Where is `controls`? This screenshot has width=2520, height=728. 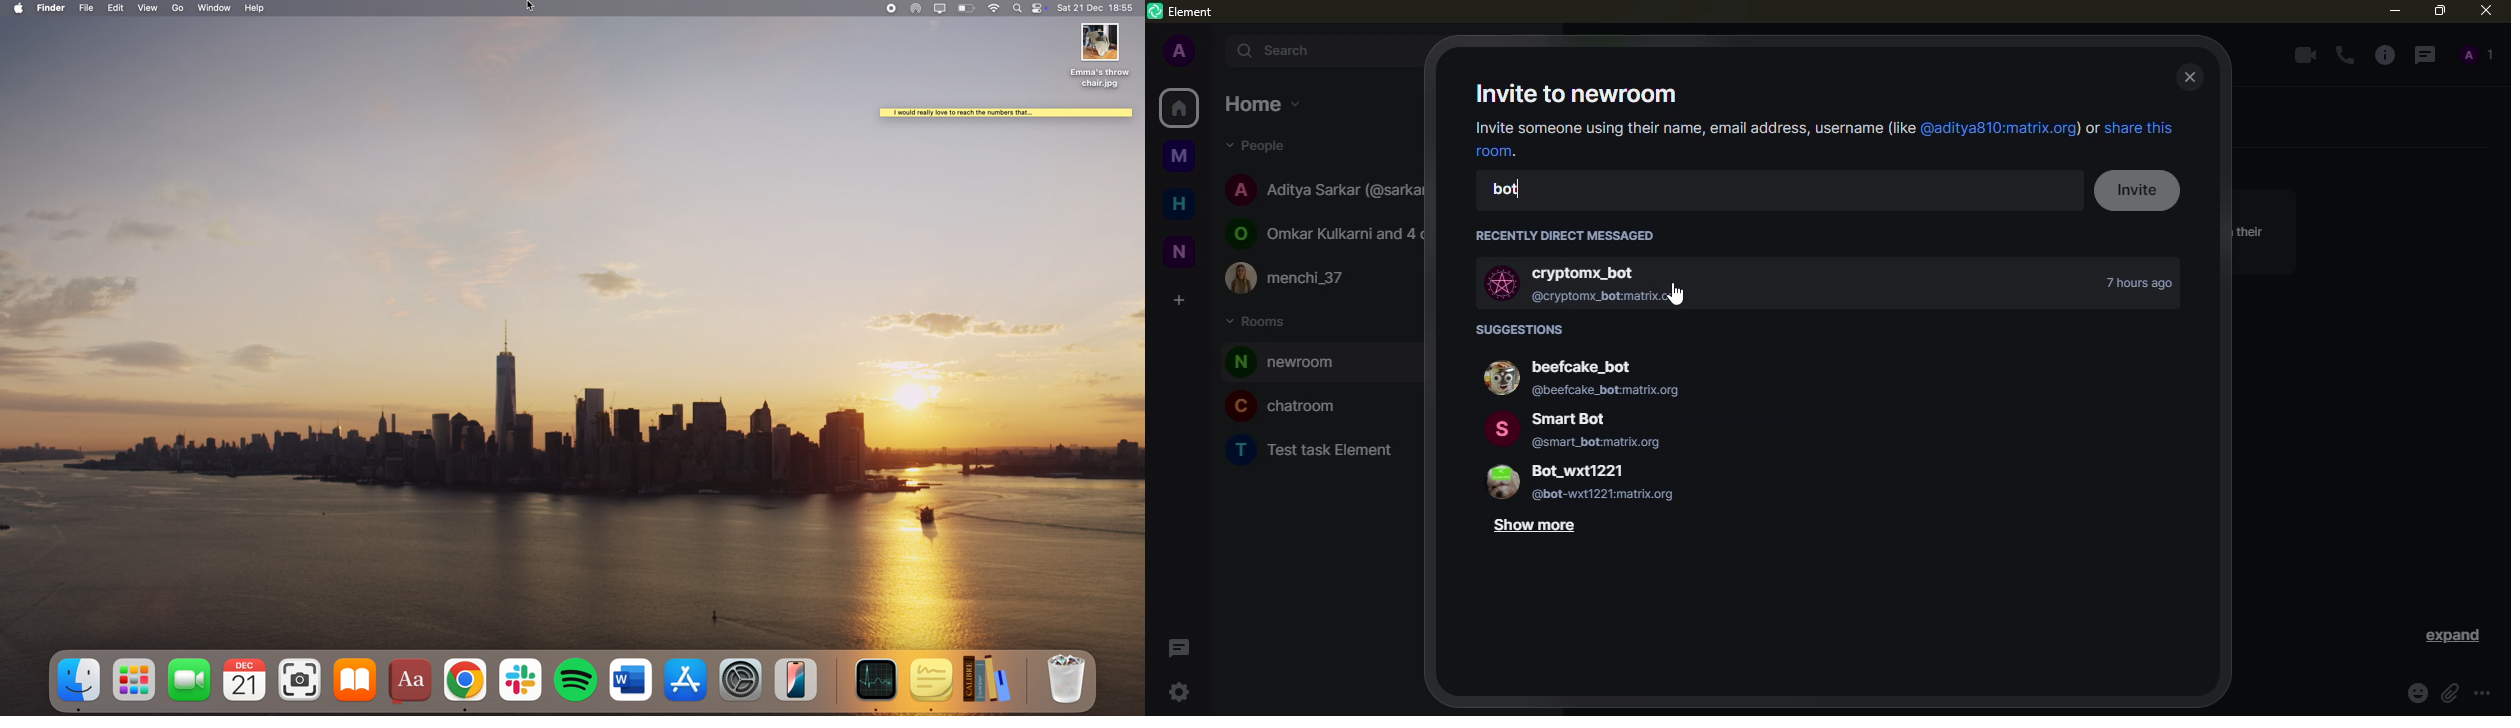
controls is located at coordinates (1042, 8).